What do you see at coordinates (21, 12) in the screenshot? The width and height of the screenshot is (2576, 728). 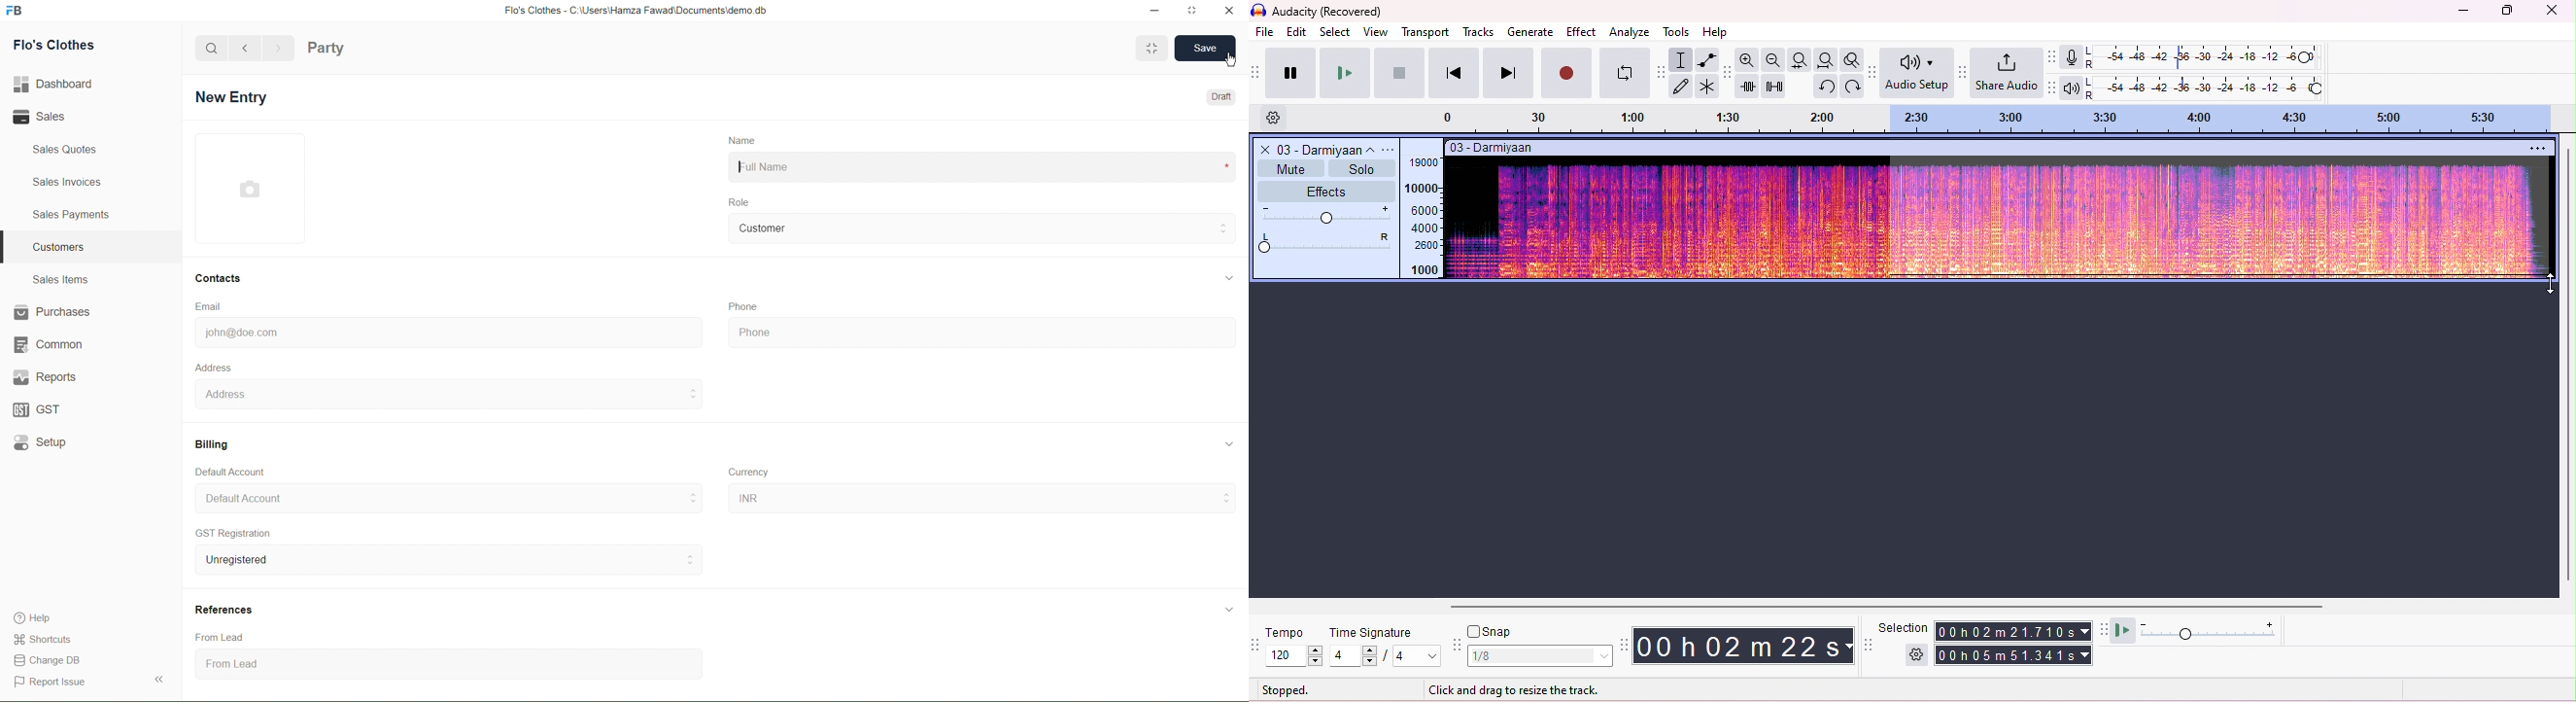 I see `Frappebooks logo` at bounding box center [21, 12].